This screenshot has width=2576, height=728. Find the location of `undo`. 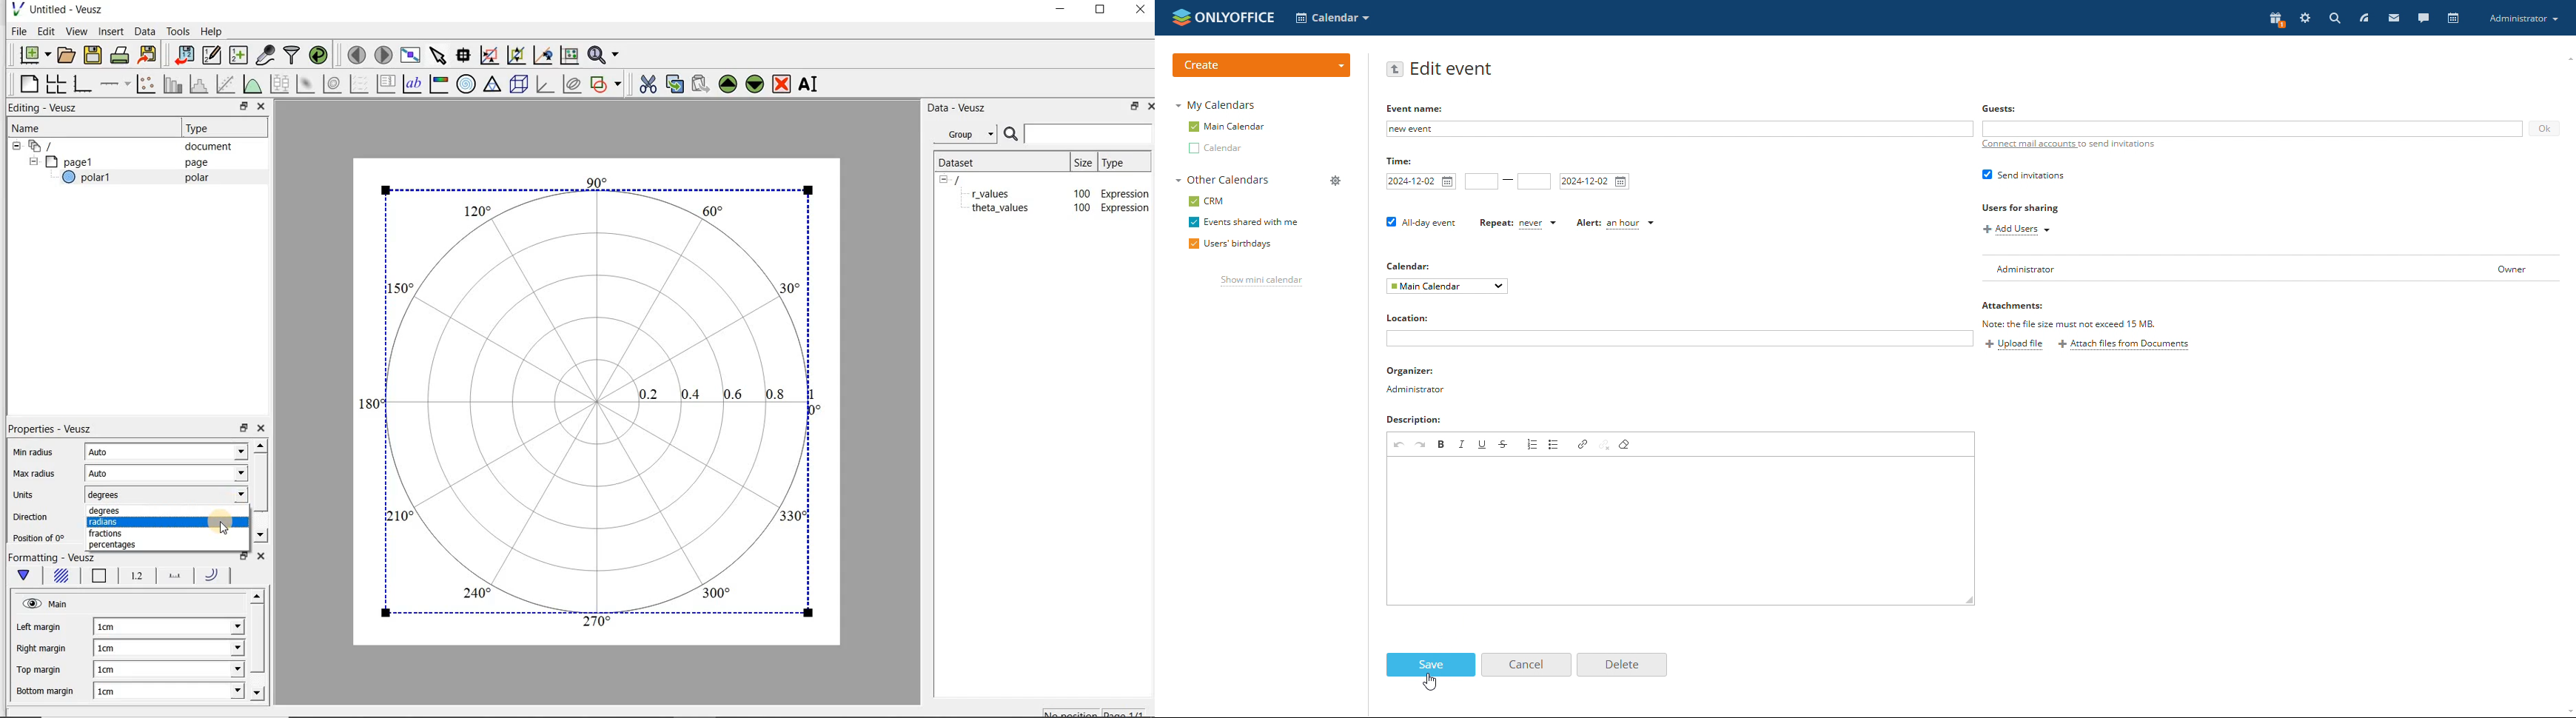

undo is located at coordinates (1398, 444).